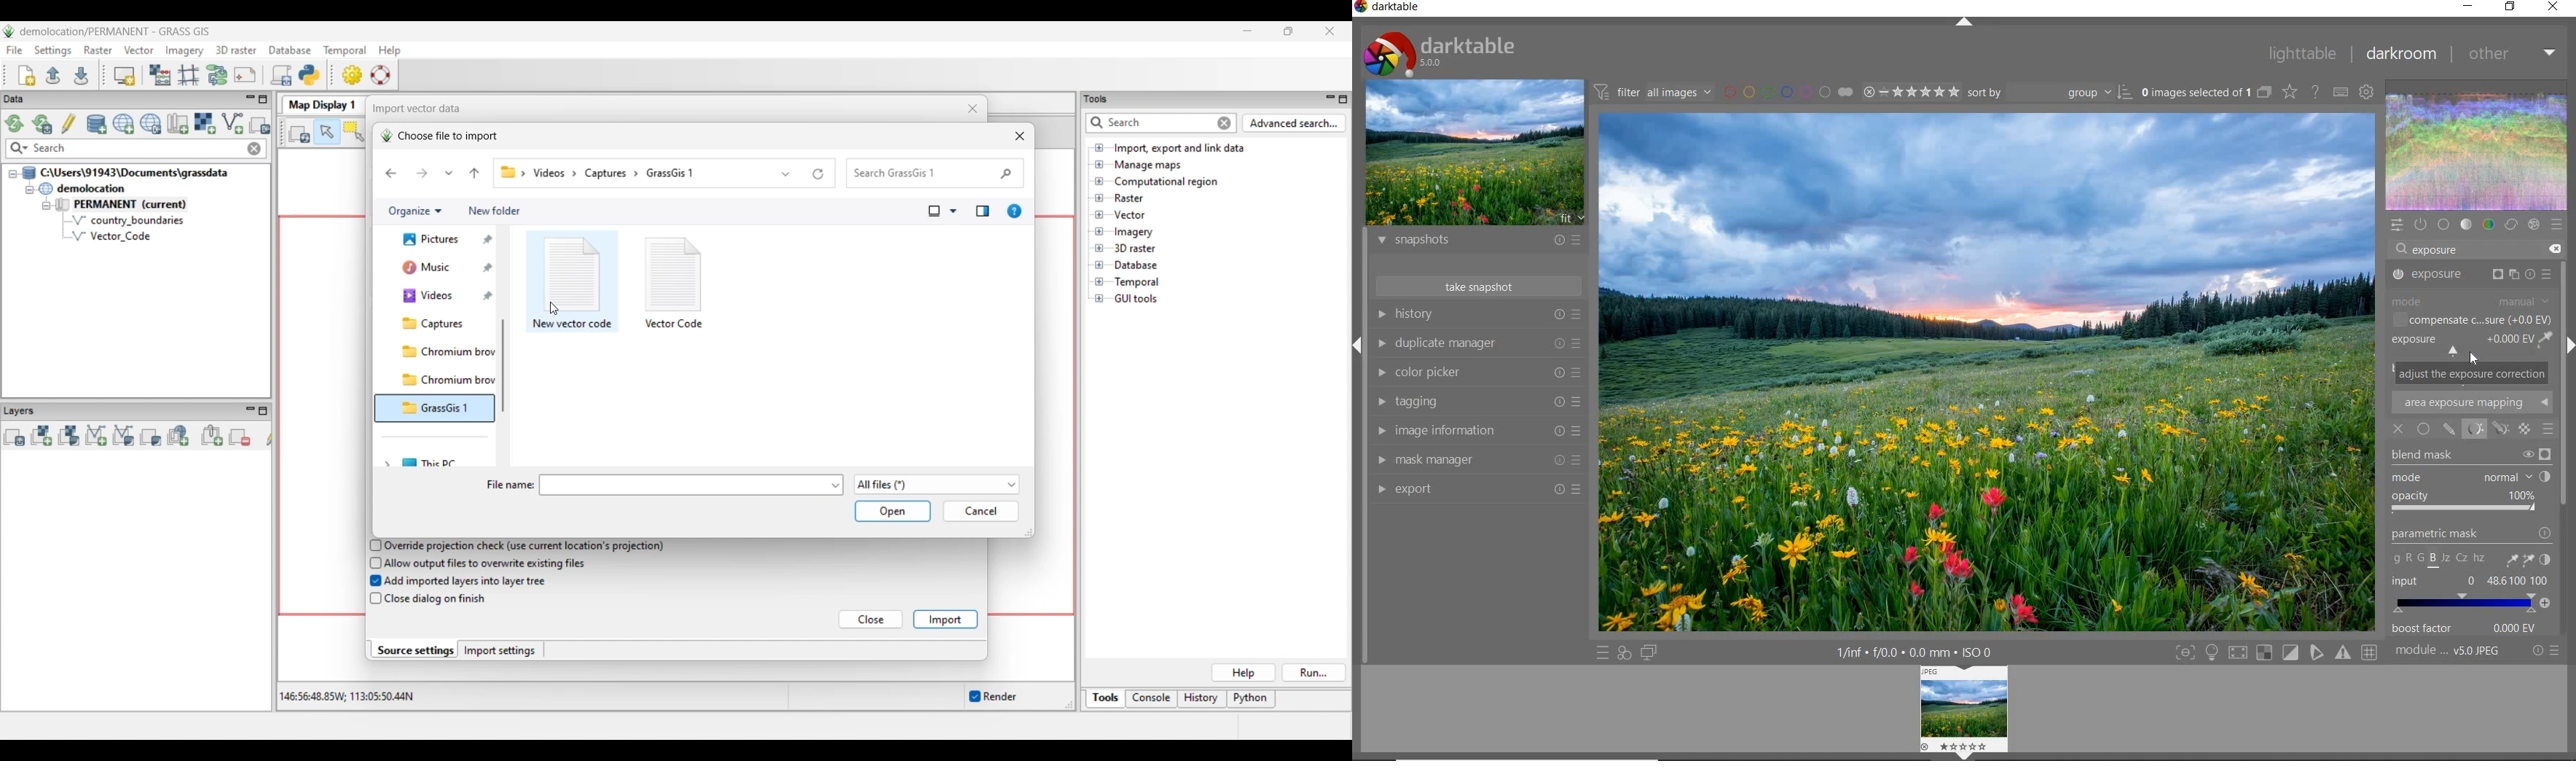  What do you see at coordinates (2564, 397) in the screenshot?
I see `scrollbar` at bounding box center [2564, 397].